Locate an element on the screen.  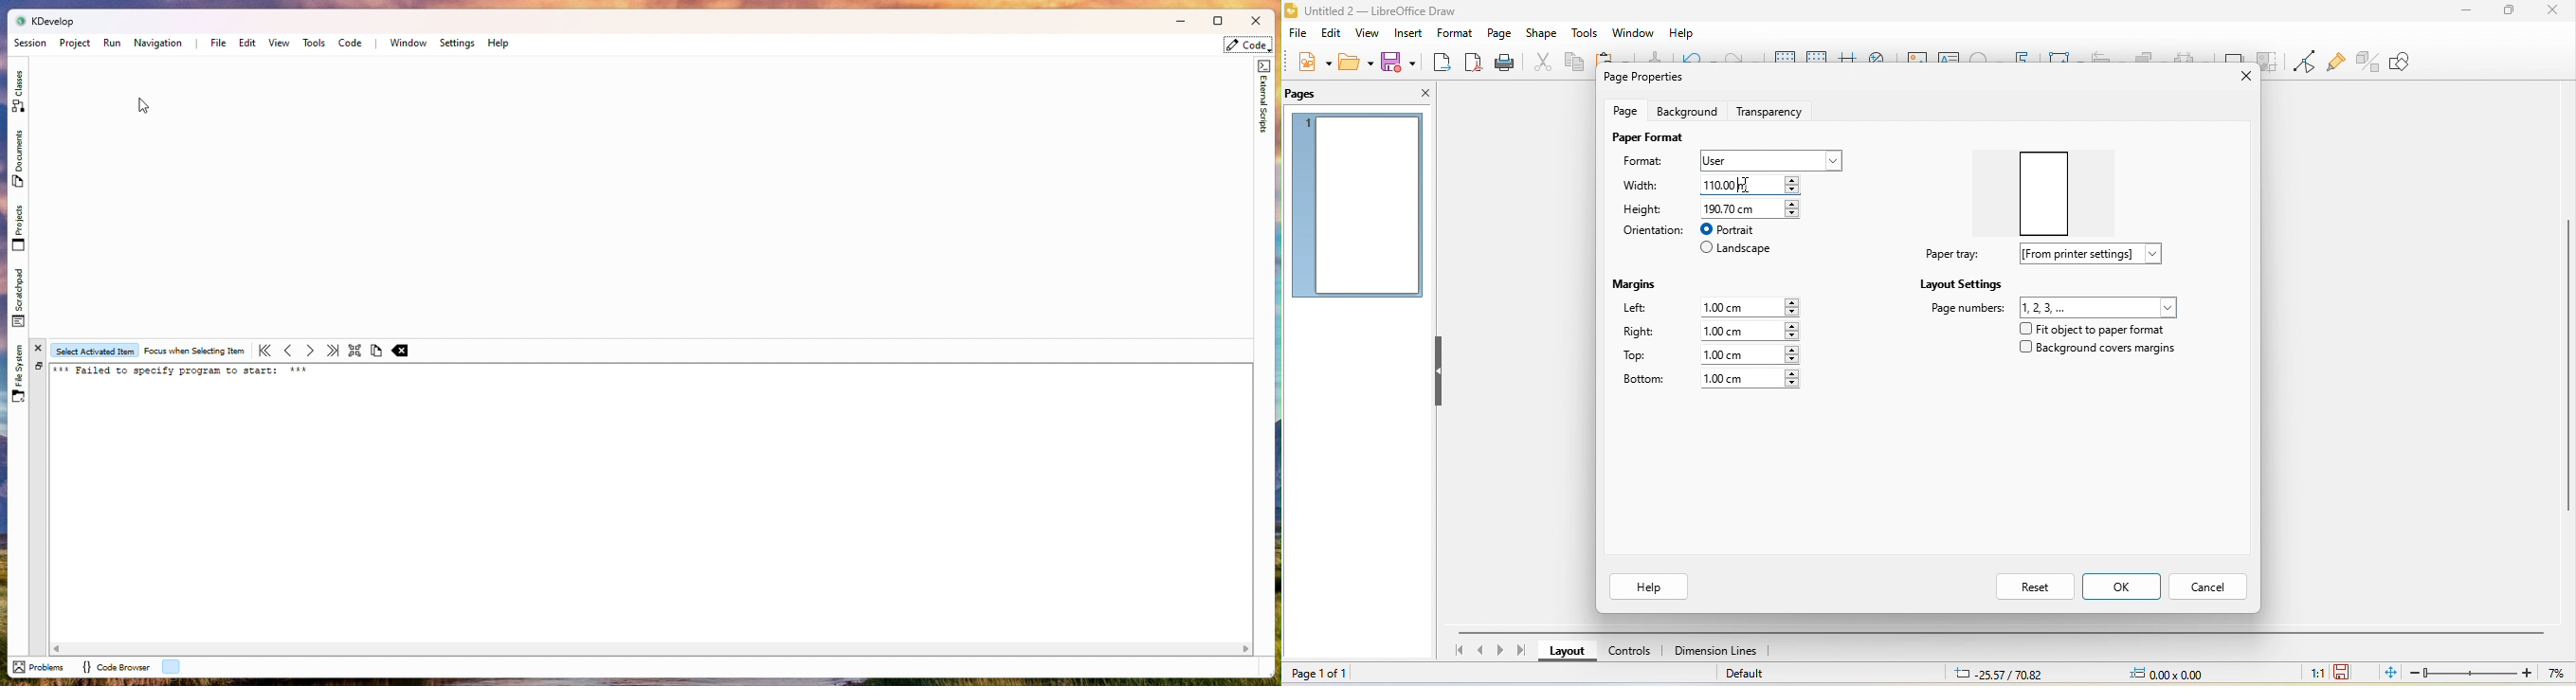
Copy is located at coordinates (376, 352).